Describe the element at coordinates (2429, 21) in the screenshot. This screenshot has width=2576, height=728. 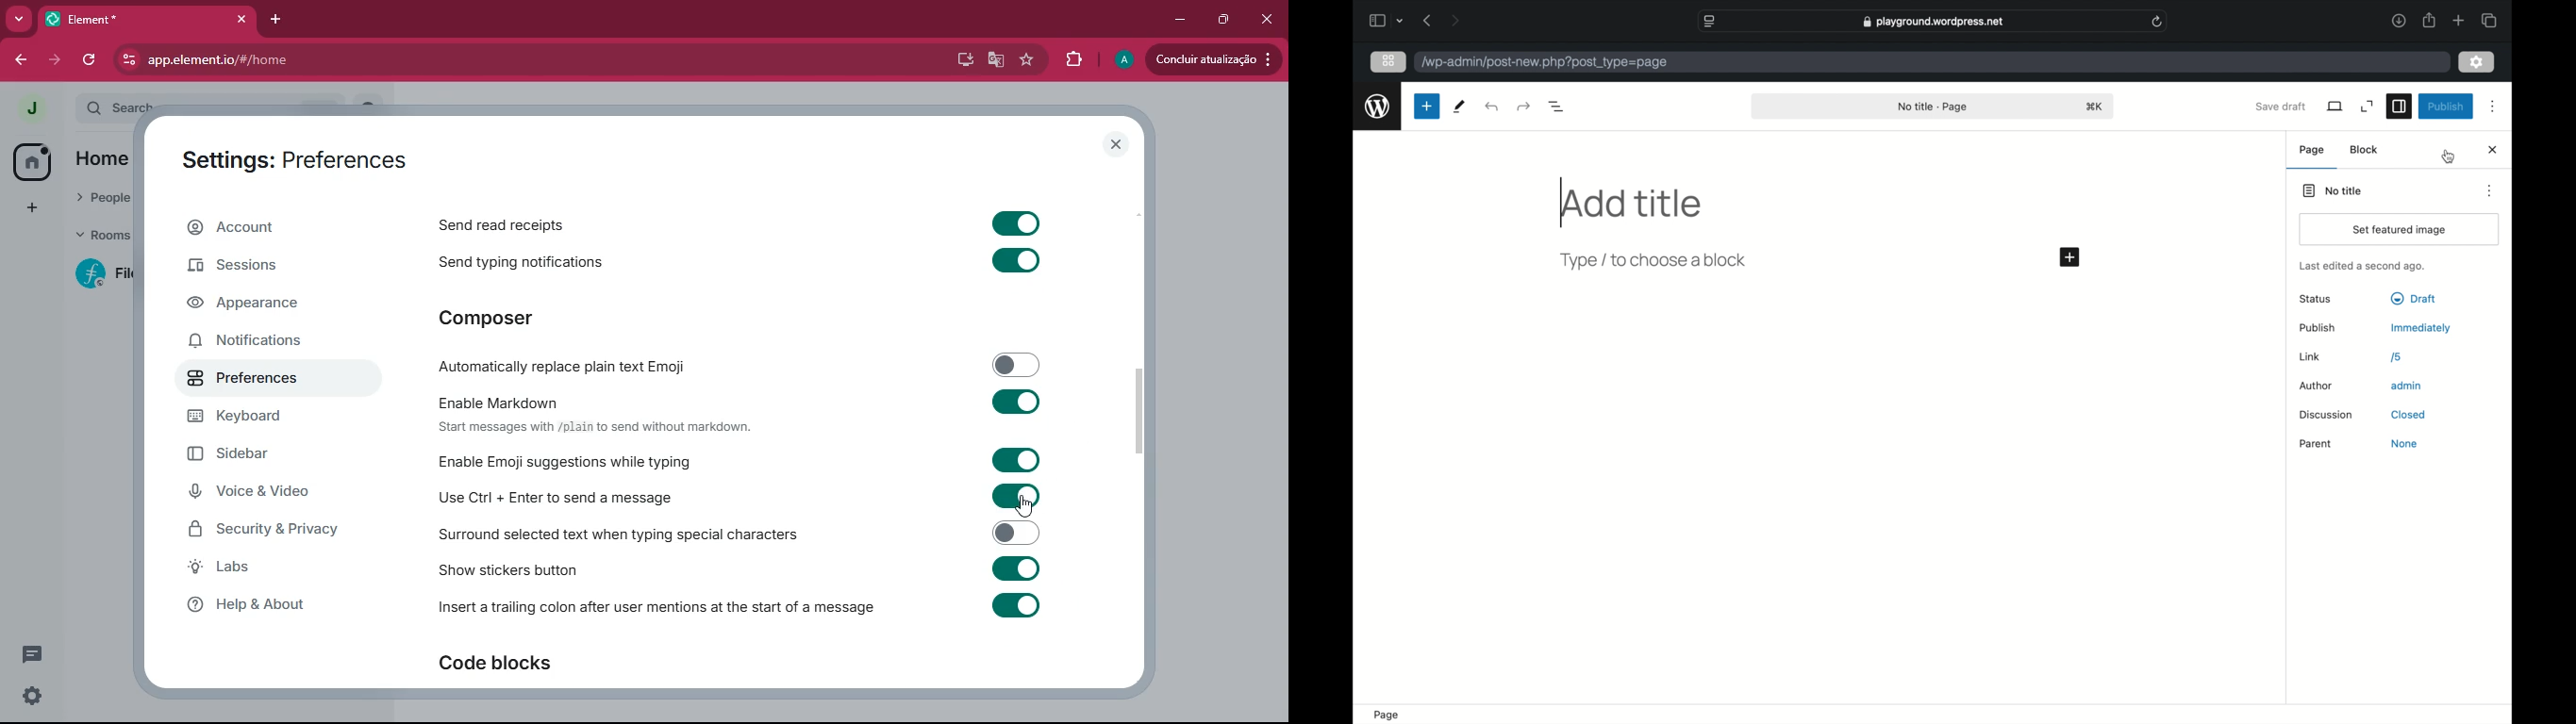
I see `share` at that location.